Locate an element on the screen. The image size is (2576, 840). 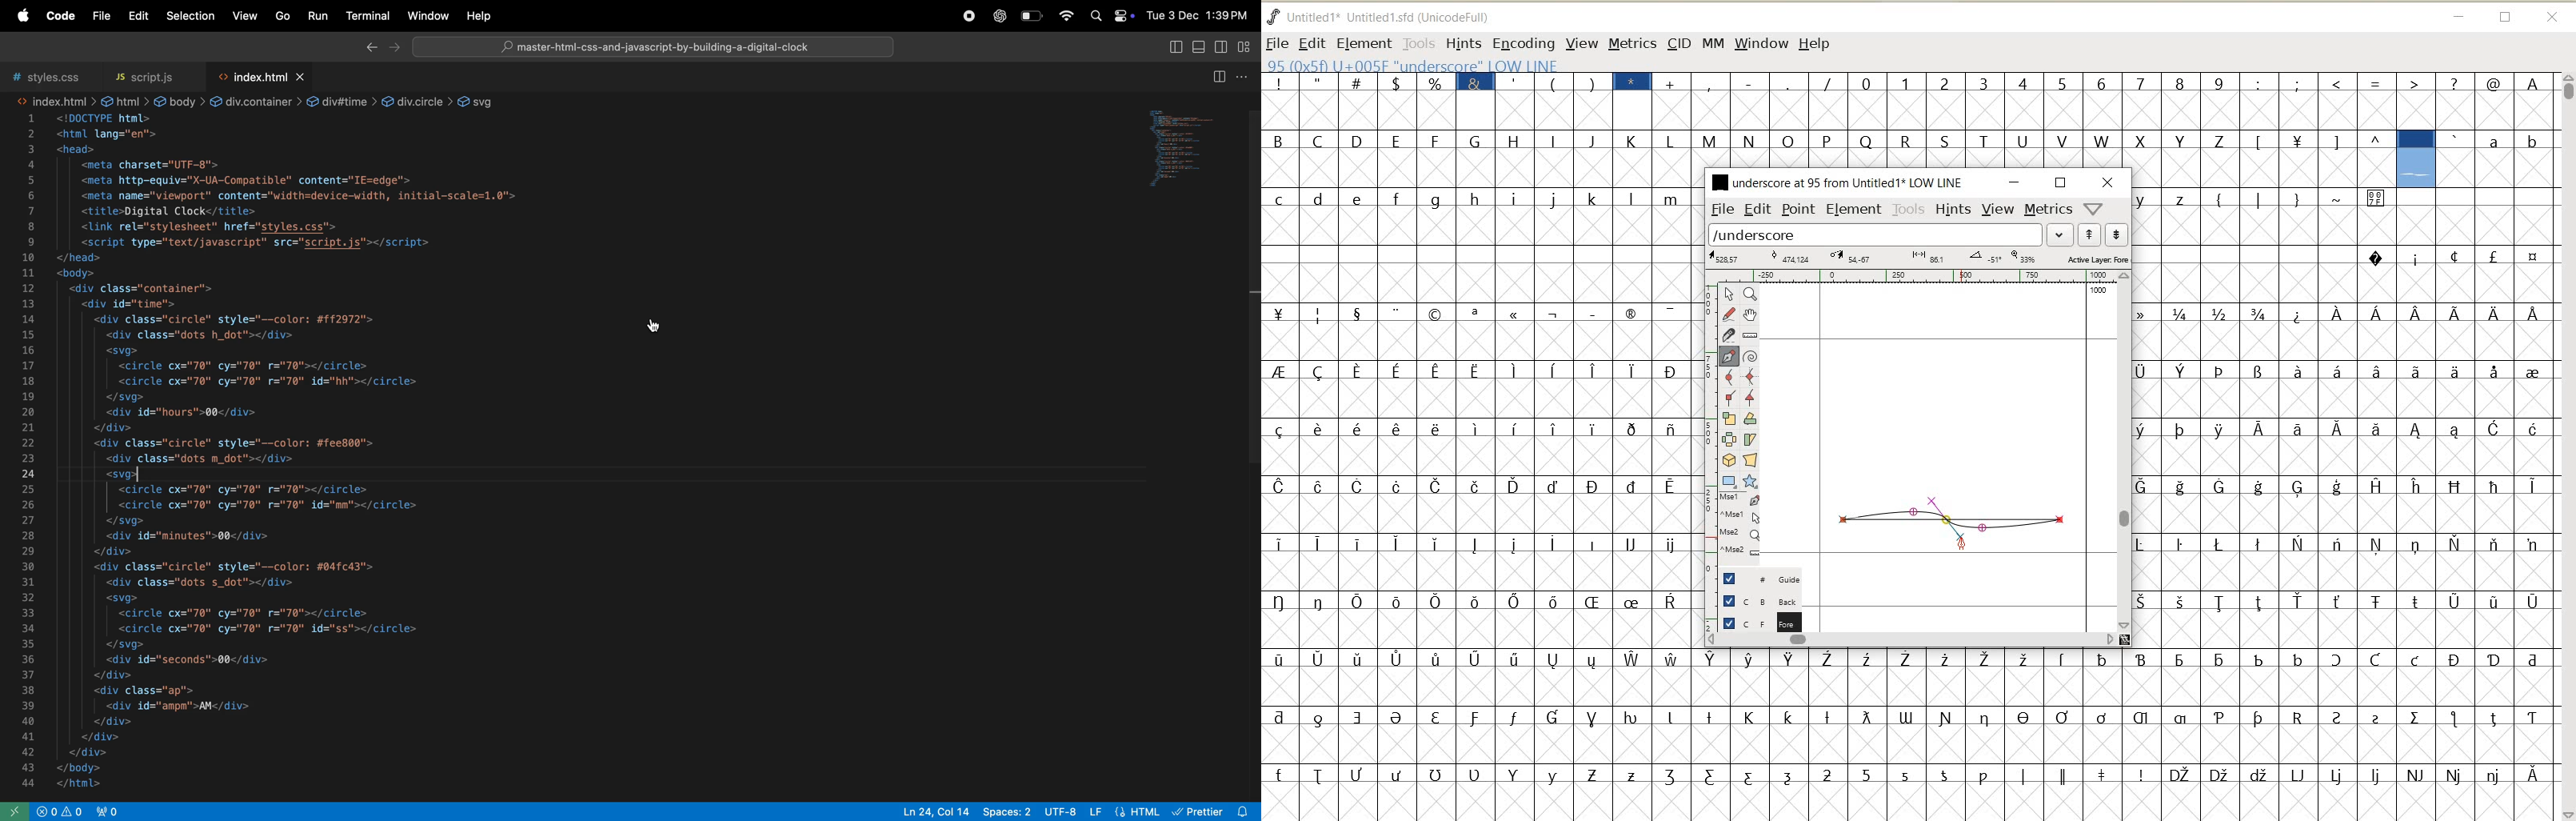
add a curve point always either horizontal or vertical is located at coordinates (1751, 375).